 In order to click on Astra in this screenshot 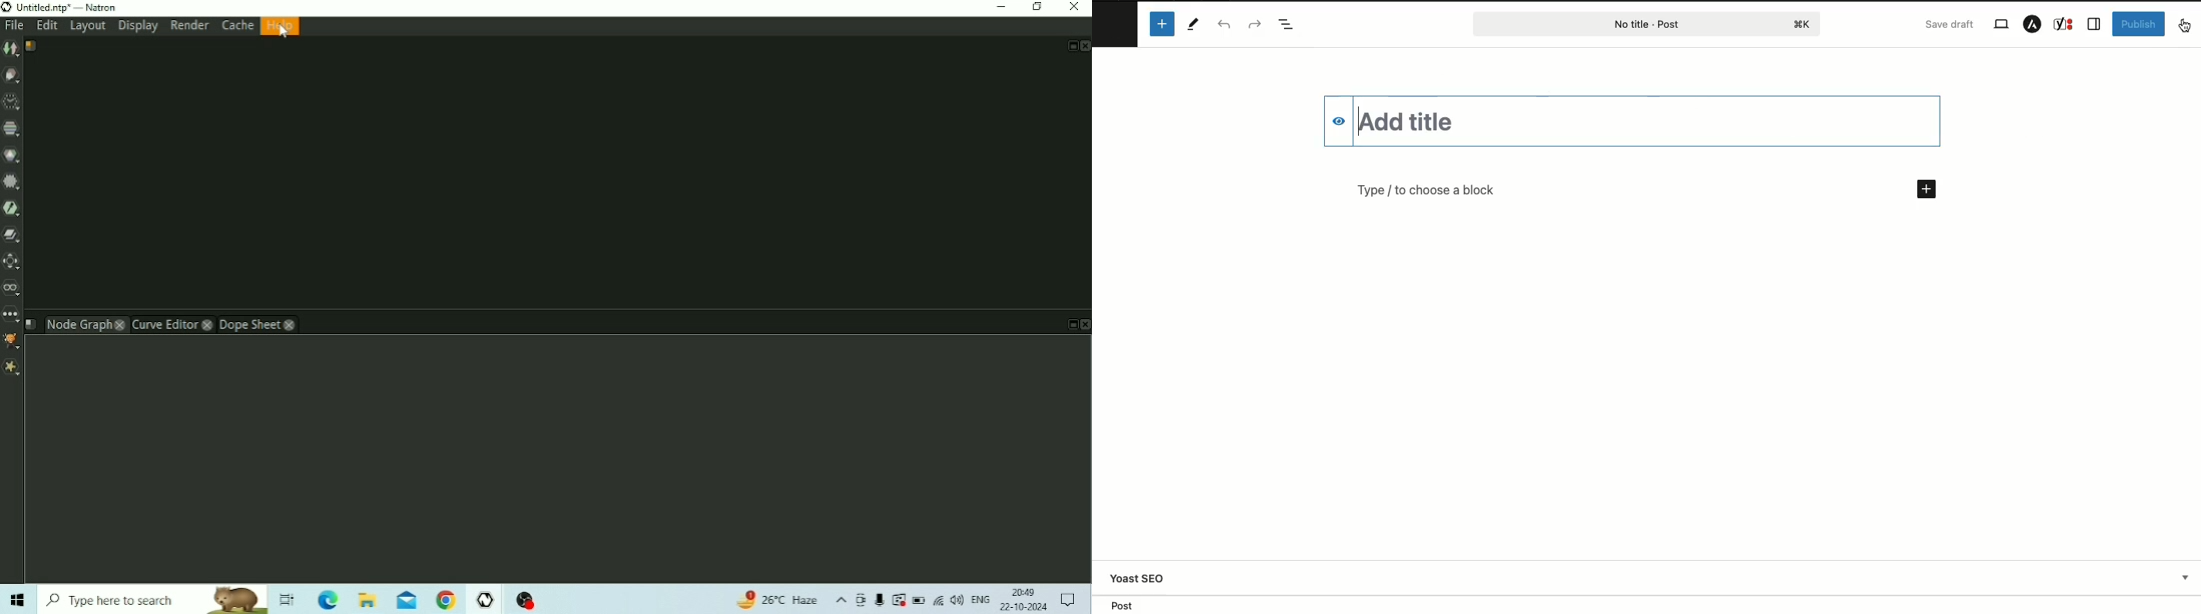, I will do `click(2032, 25)`.